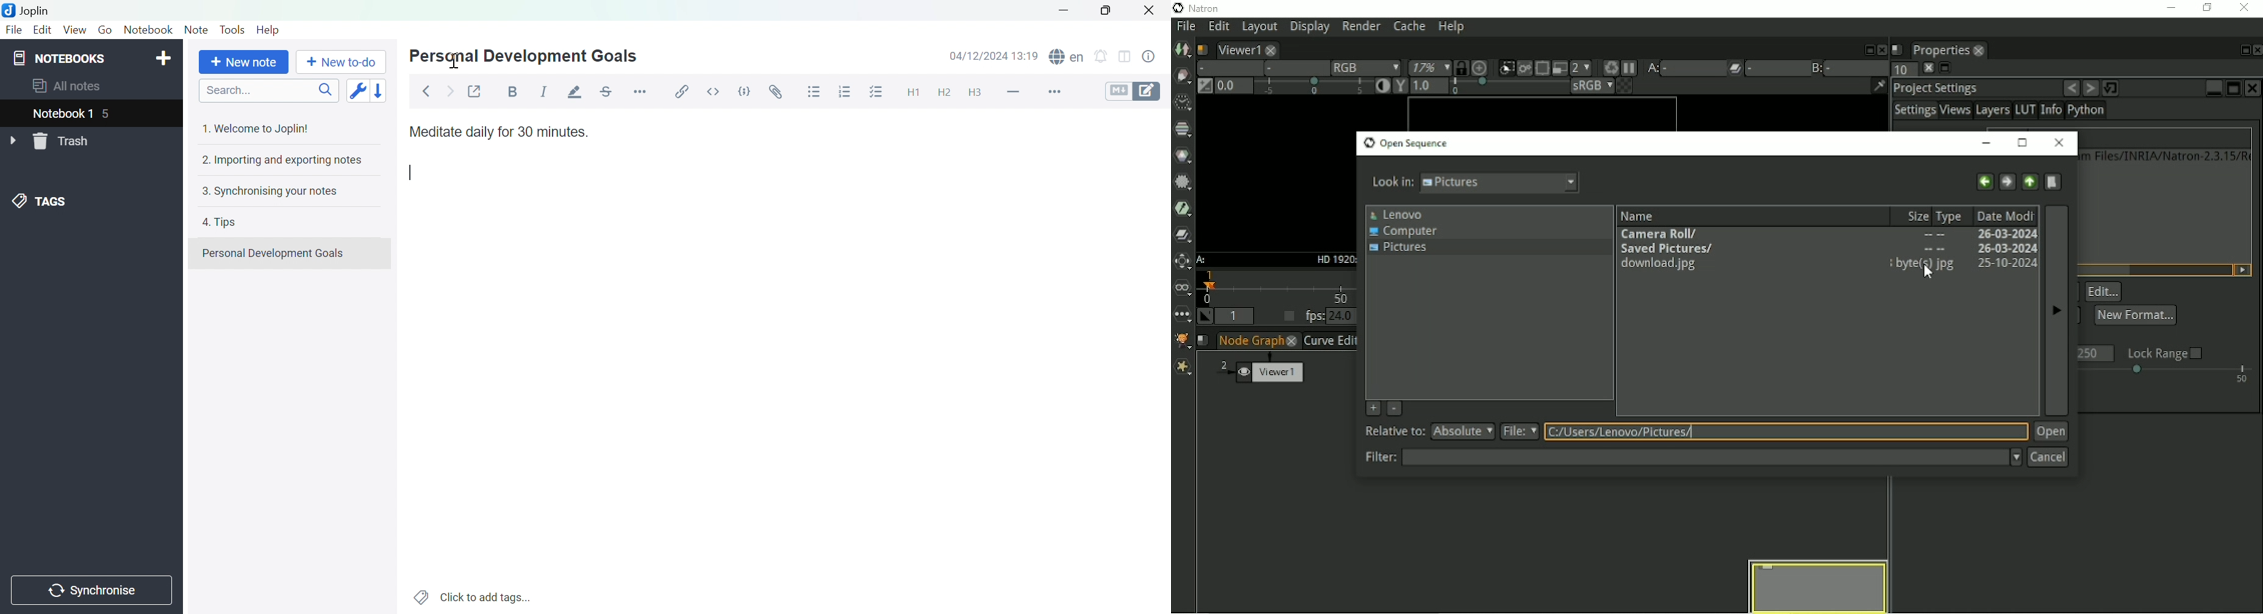 This screenshot has width=2268, height=616. What do you see at coordinates (356, 90) in the screenshot?
I see `Toggle sort order field` at bounding box center [356, 90].